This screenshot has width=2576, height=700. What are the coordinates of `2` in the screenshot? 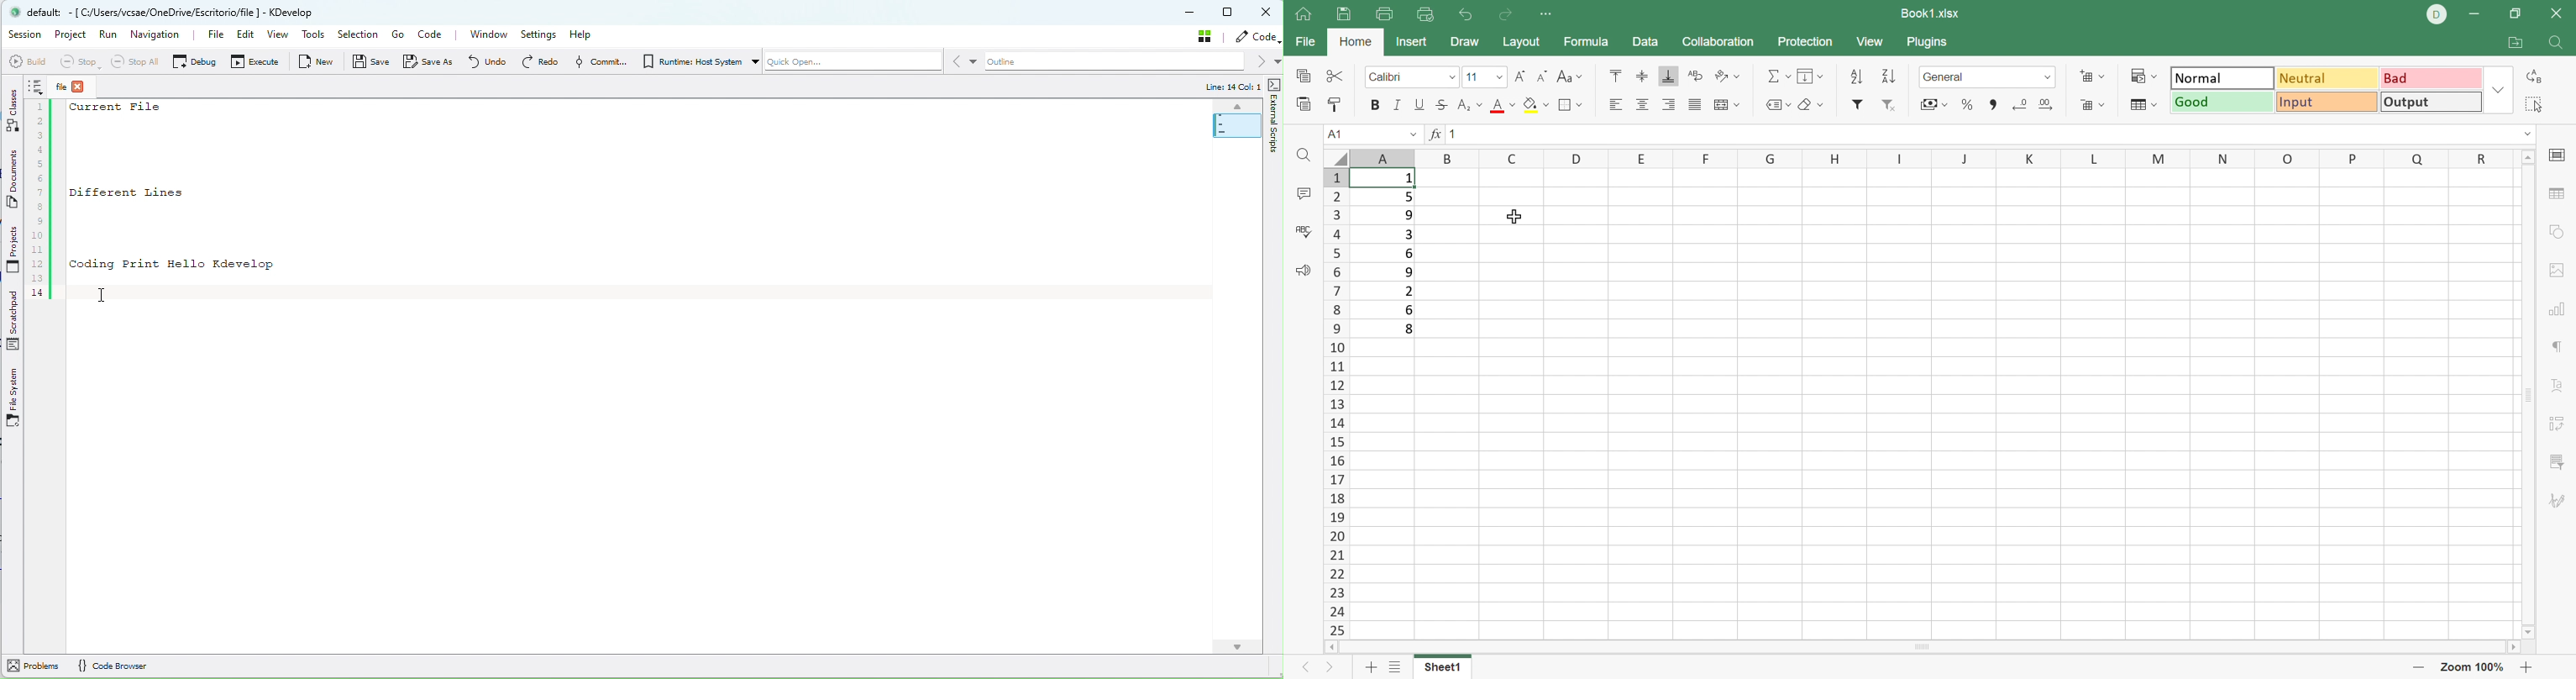 It's located at (1409, 291).